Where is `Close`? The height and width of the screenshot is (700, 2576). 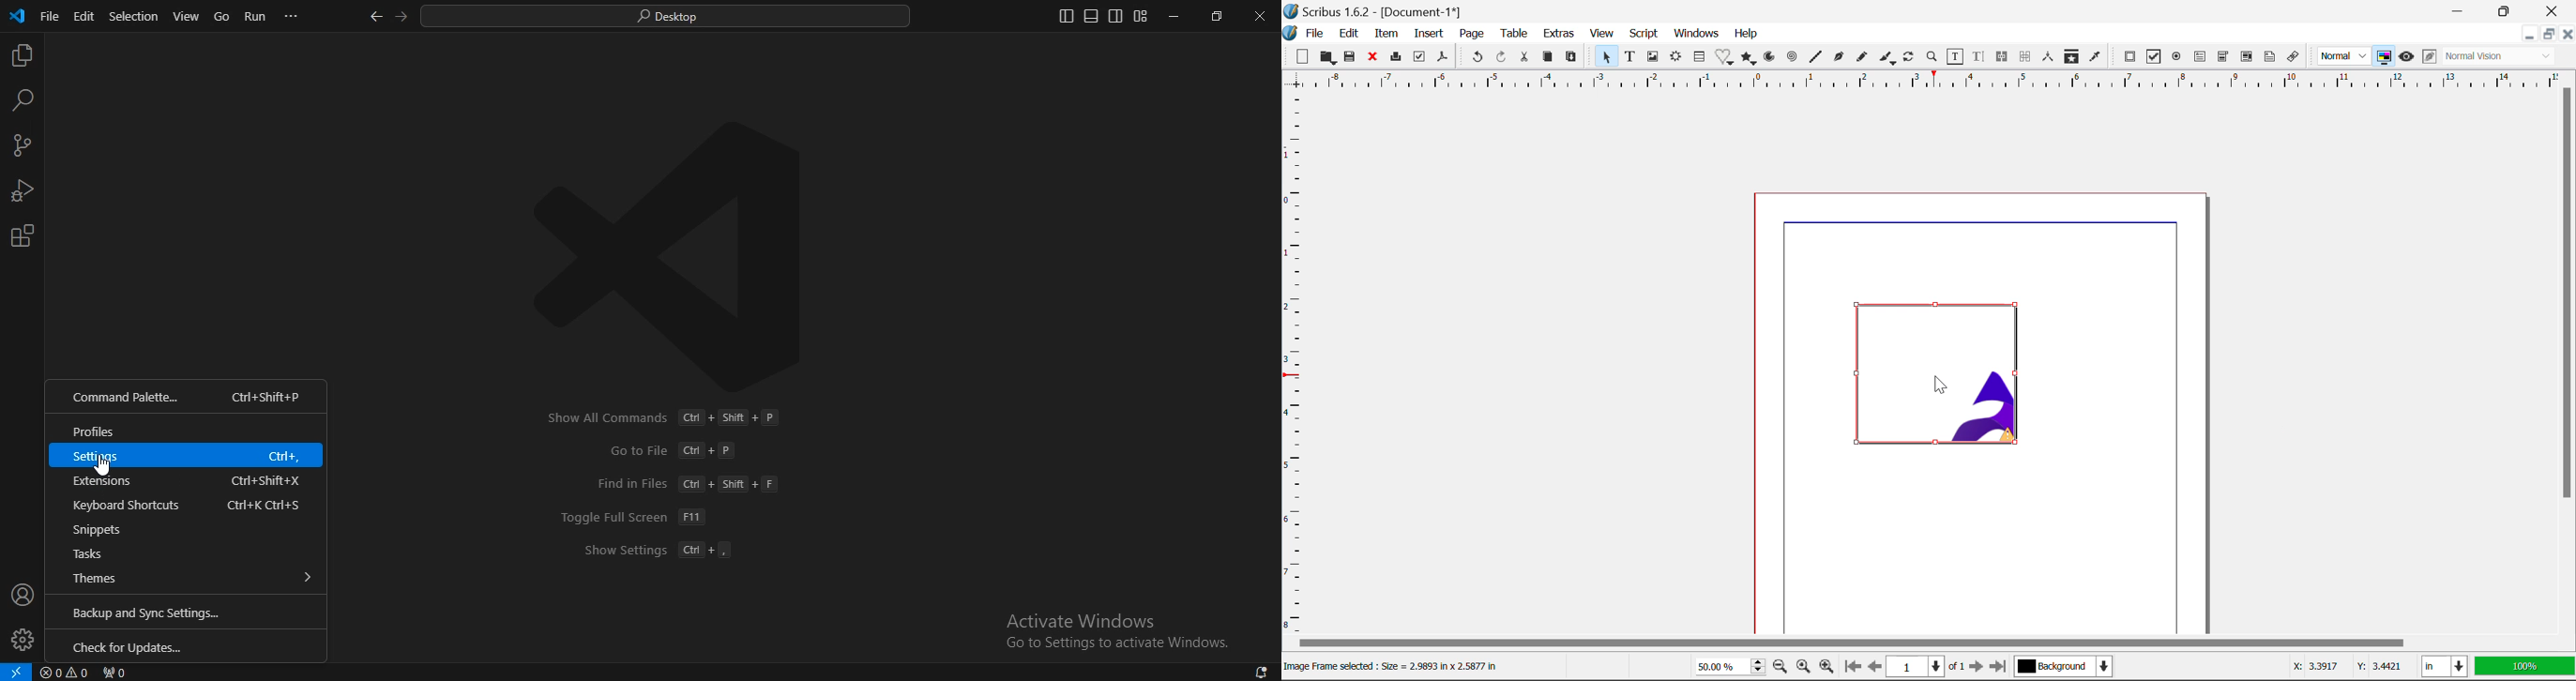
Close is located at coordinates (2568, 34).